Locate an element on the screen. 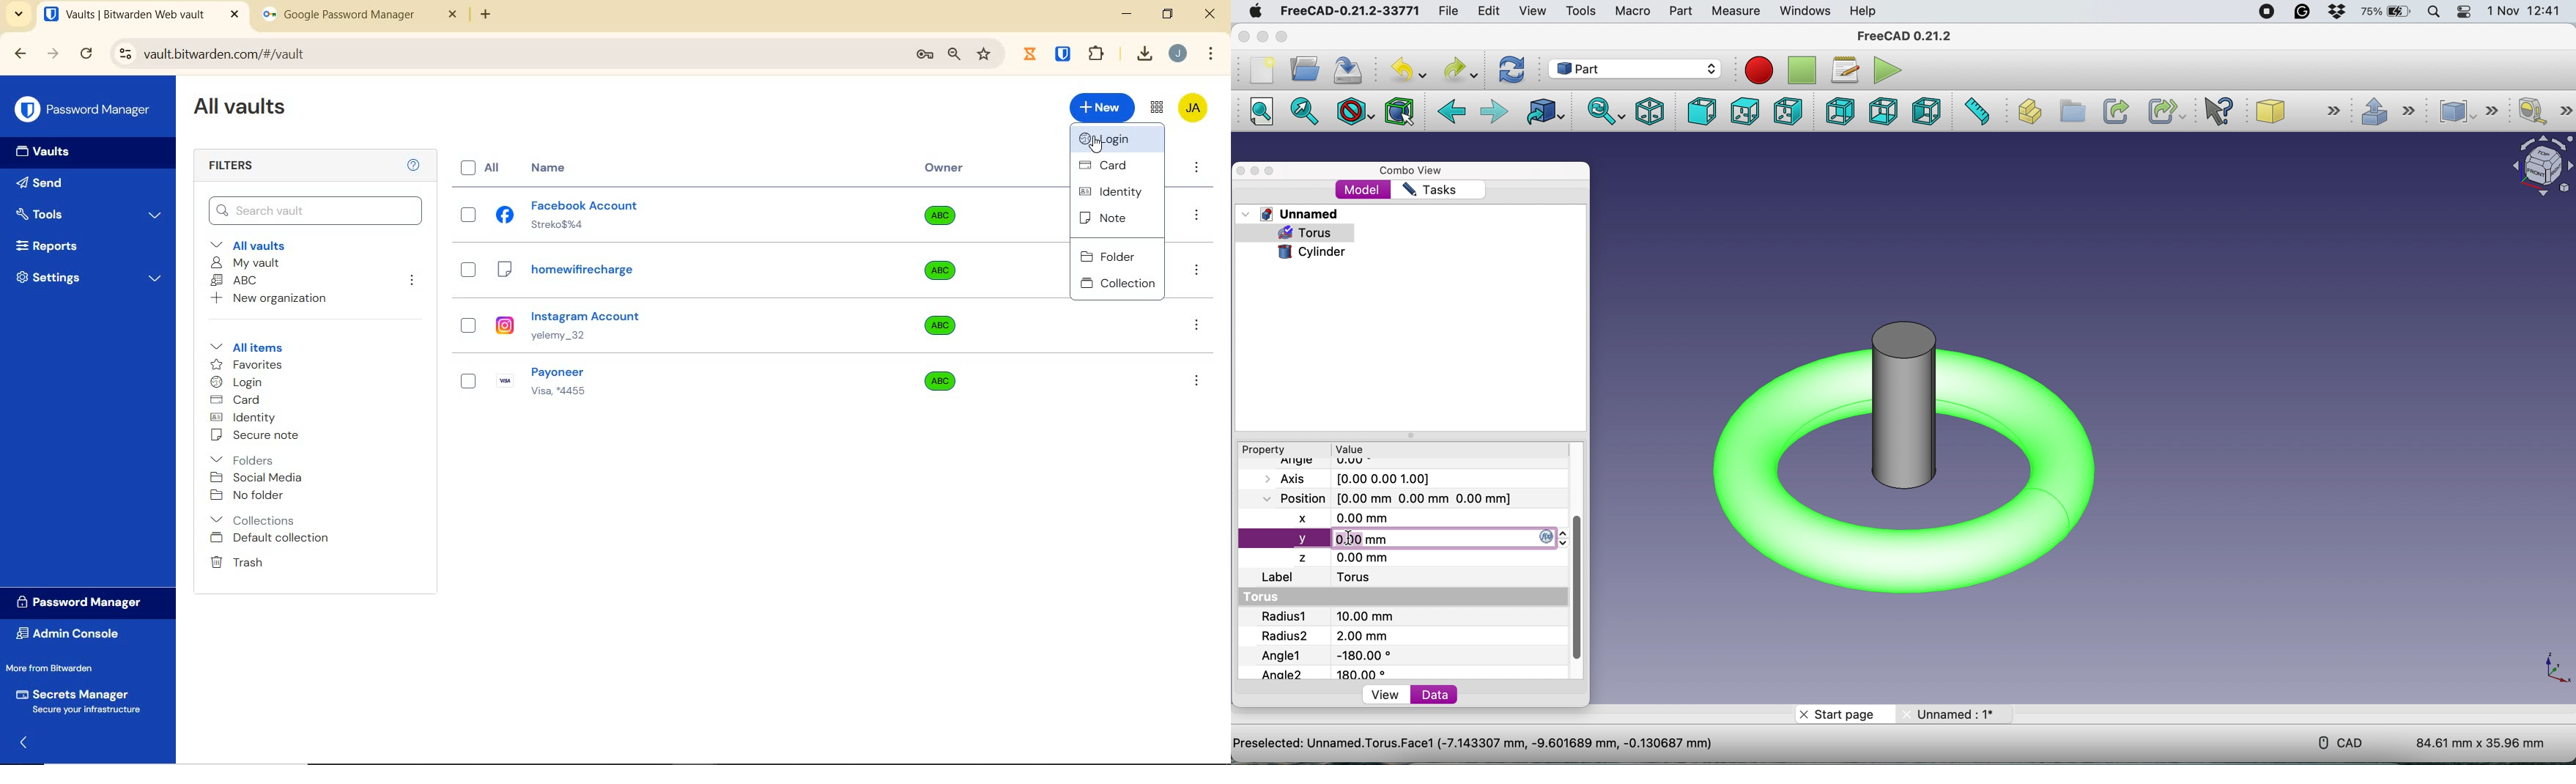  Settings is located at coordinates (89, 276).